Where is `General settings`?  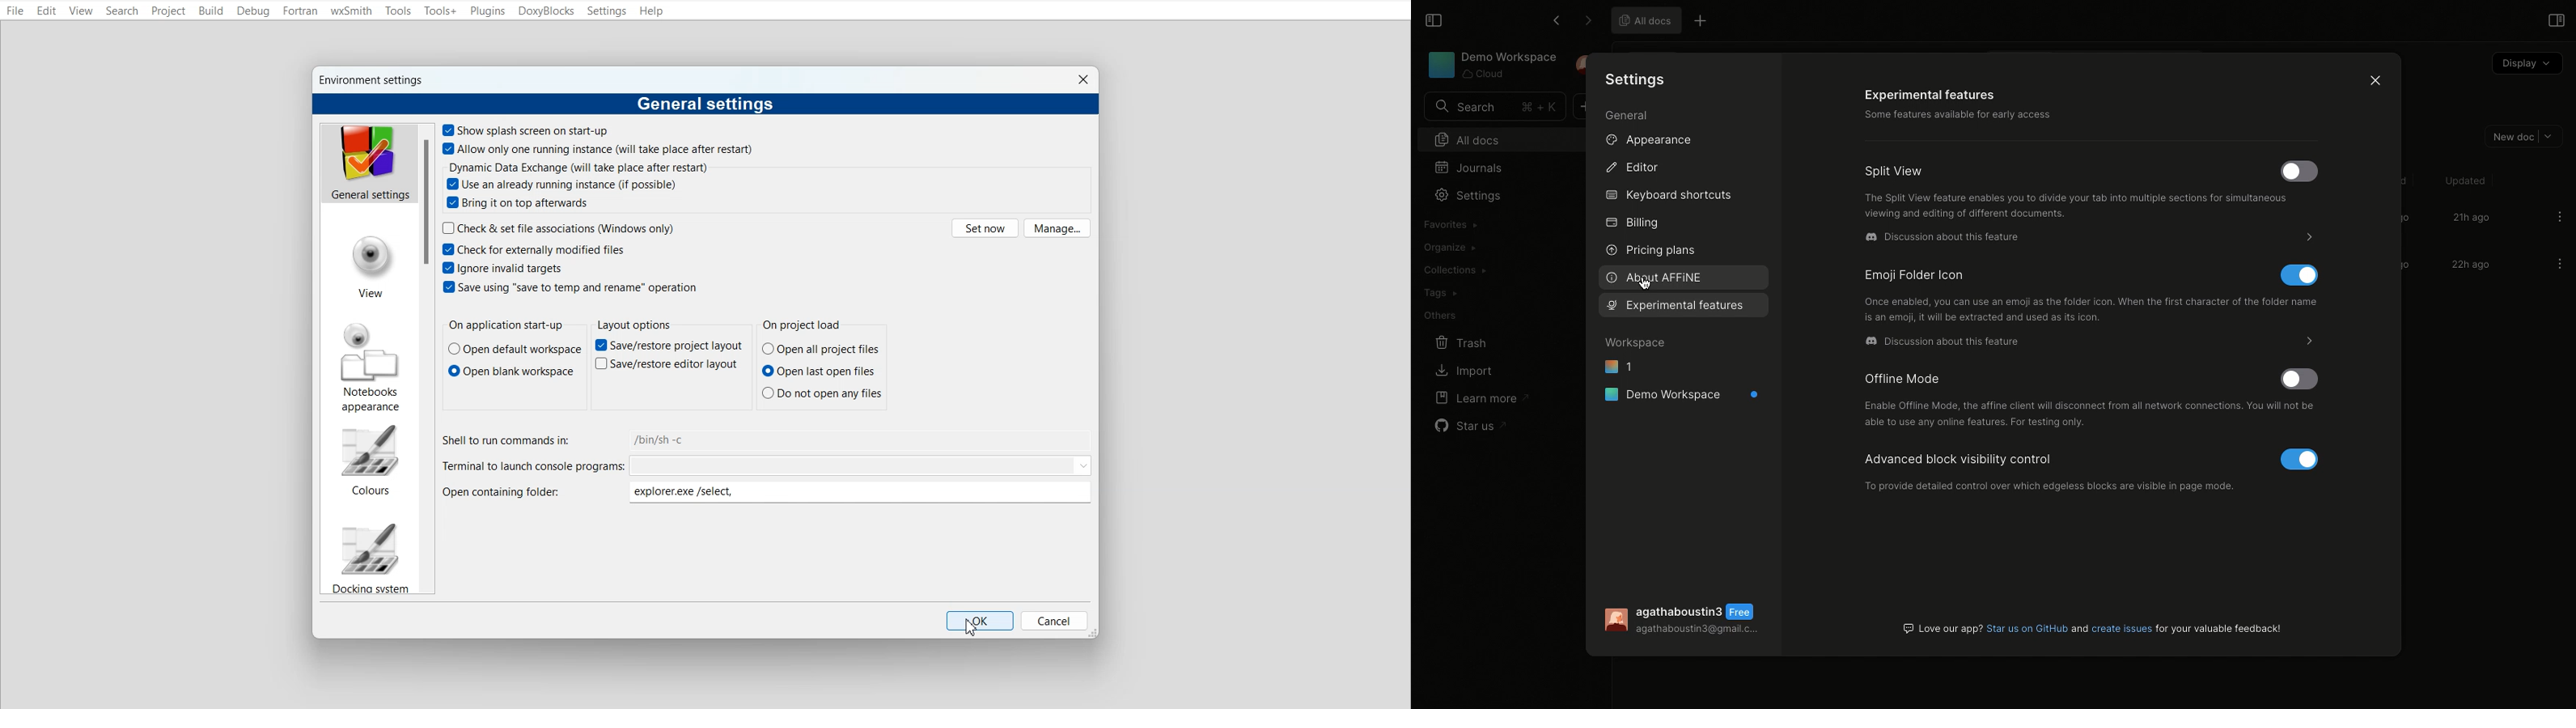 General settings is located at coordinates (368, 163).